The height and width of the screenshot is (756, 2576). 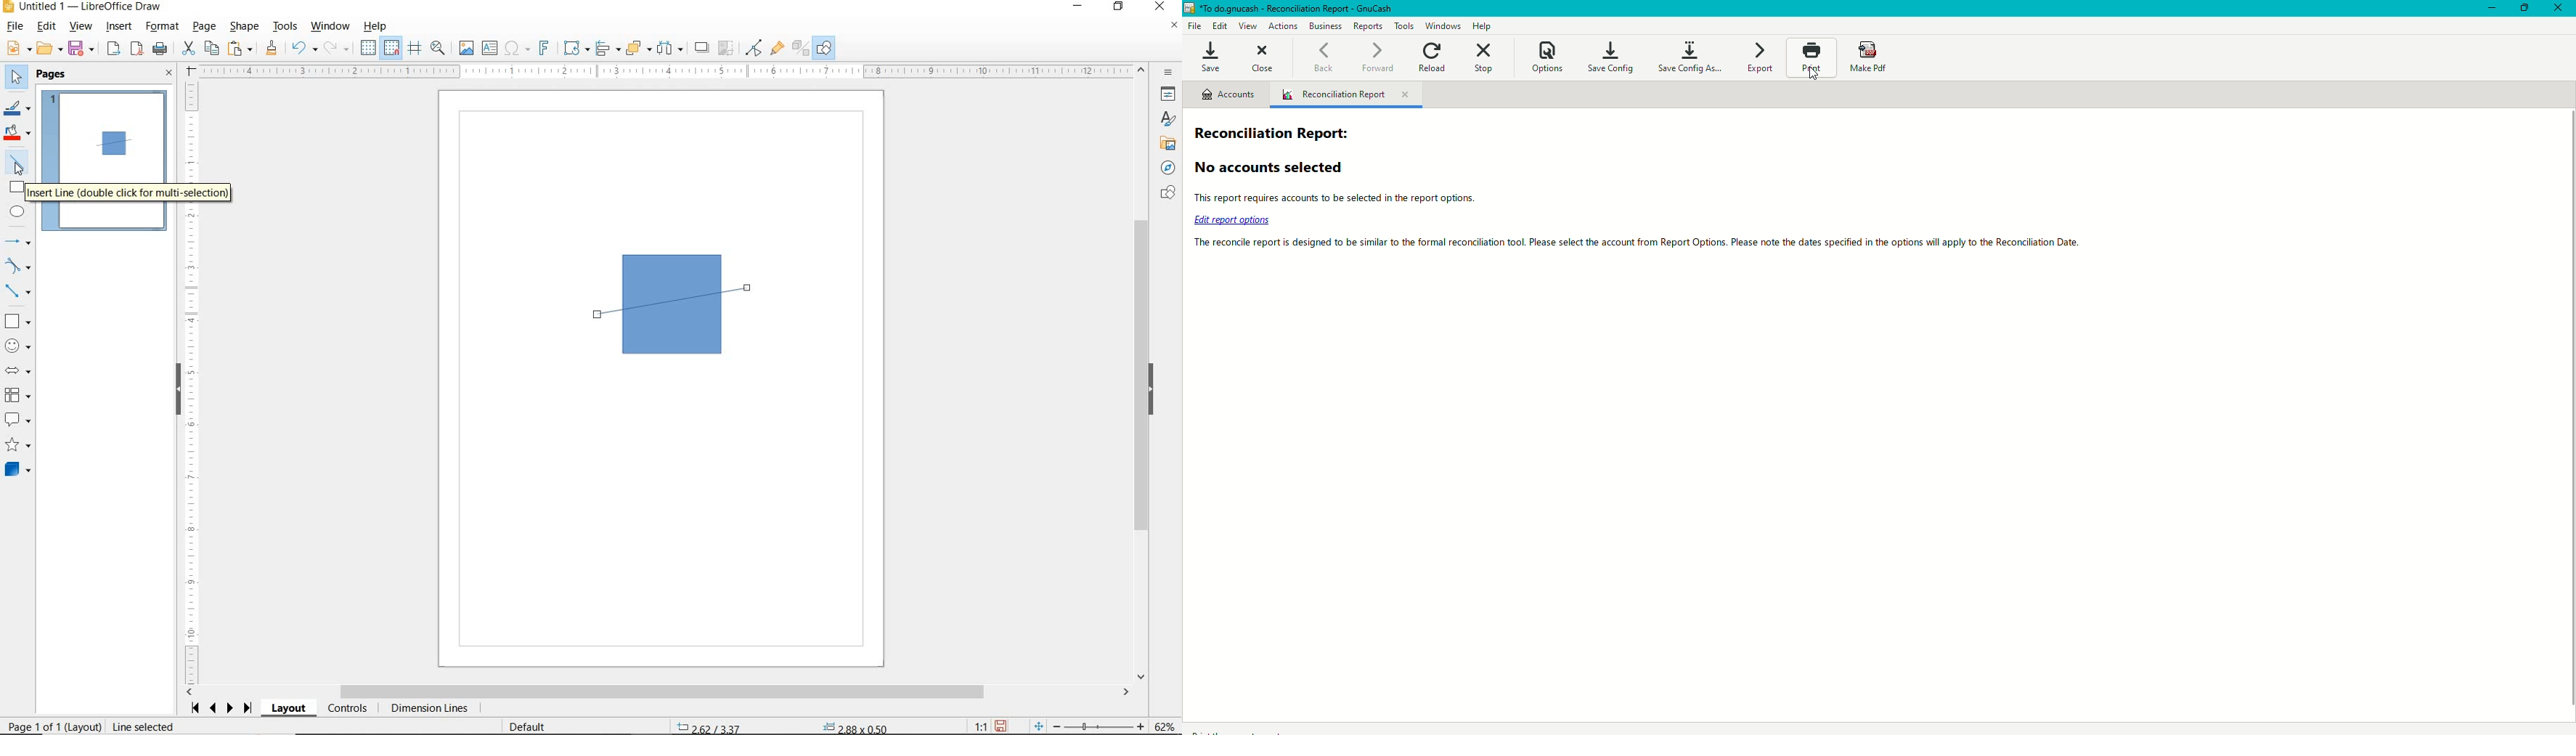 I want to click on SHAPE, so click(x=244, y=27).